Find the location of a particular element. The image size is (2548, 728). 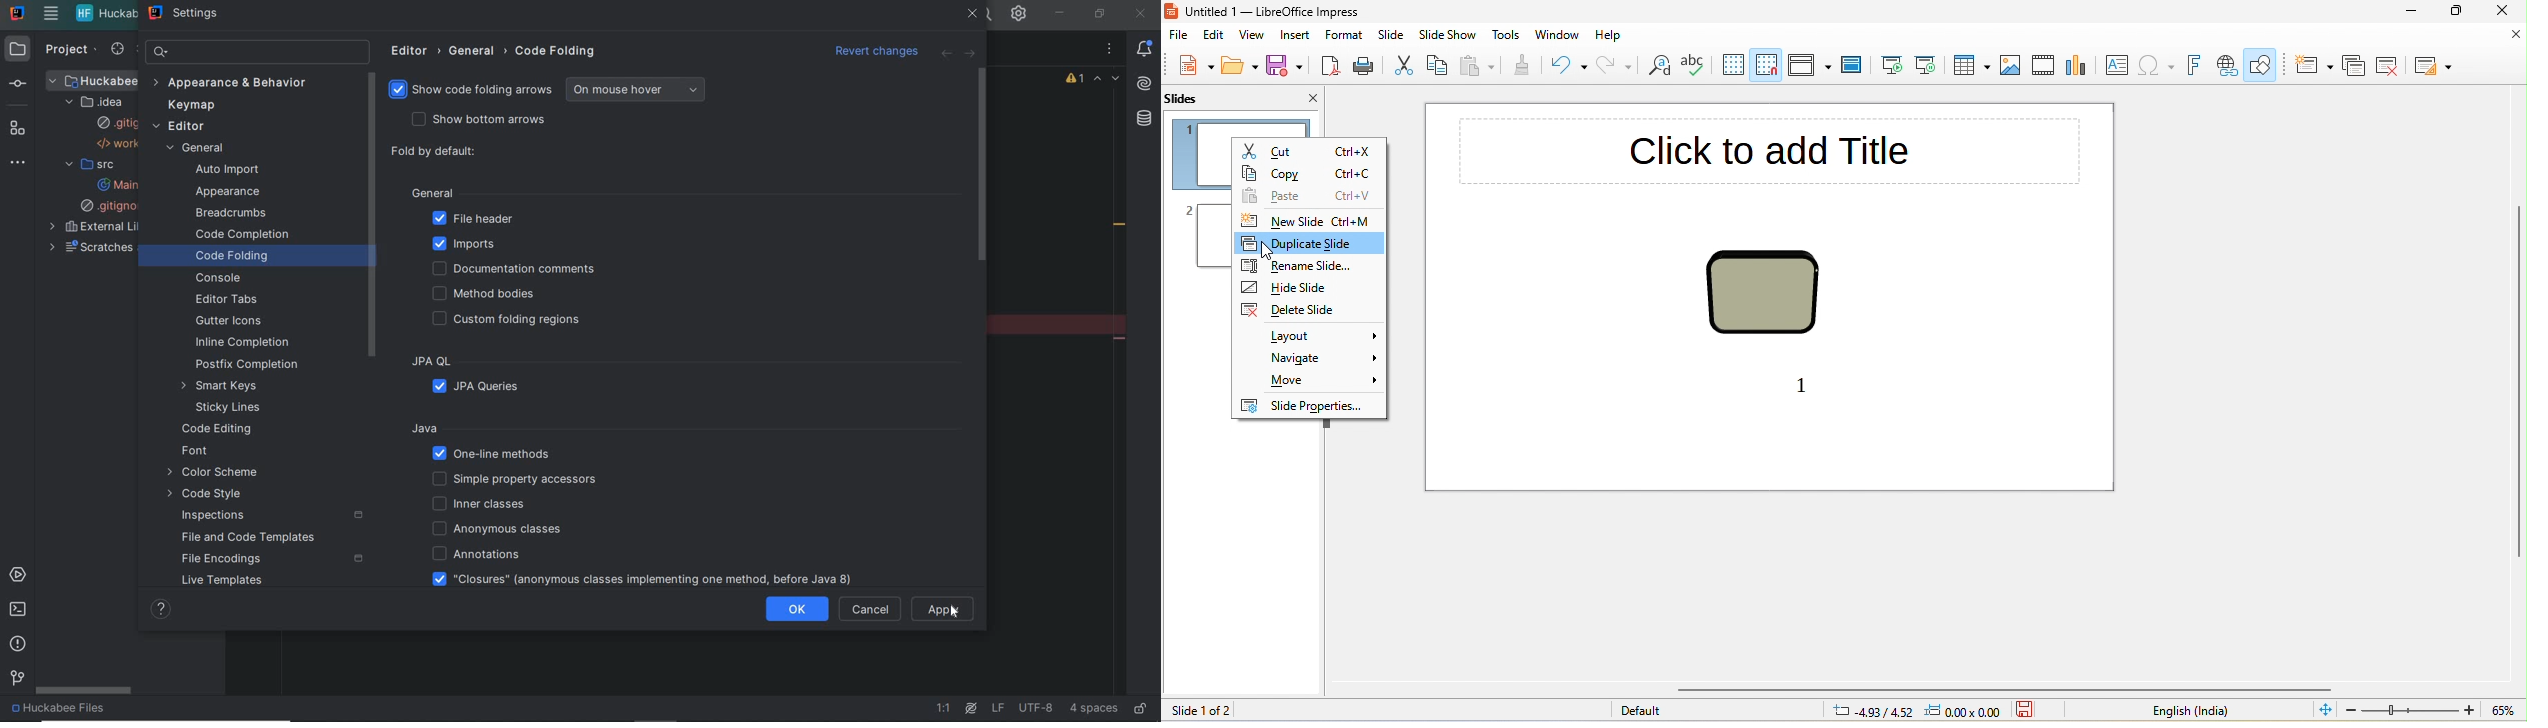

display view is located at coordinates (1810, 68).